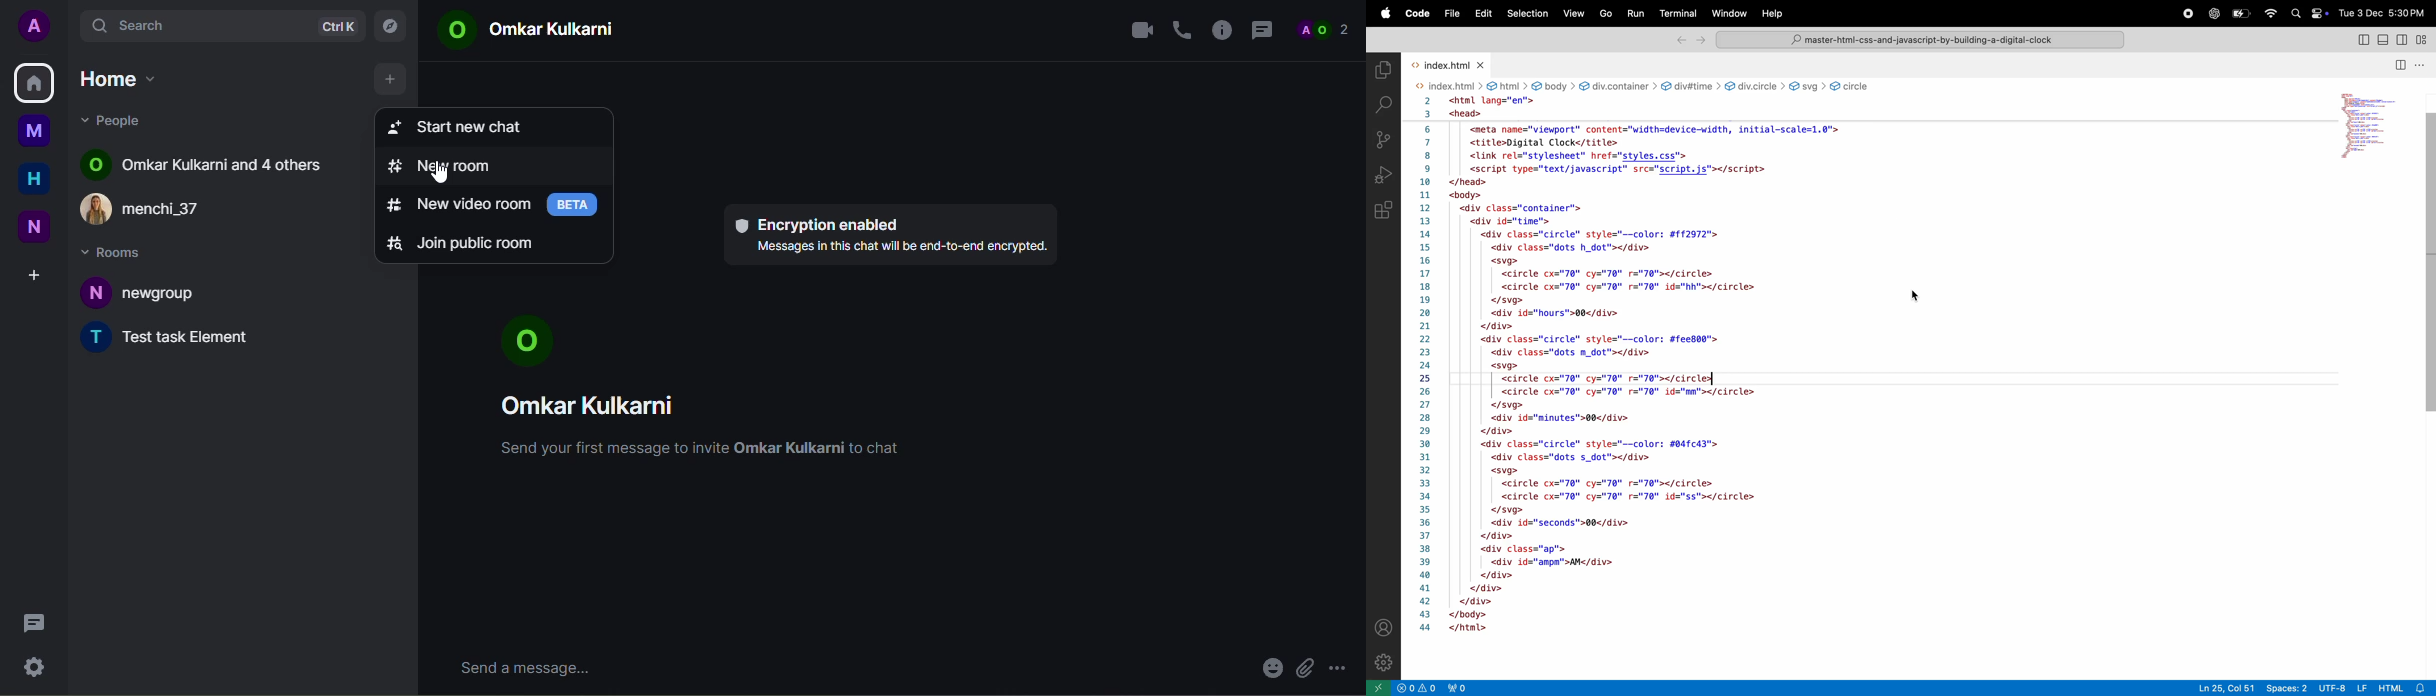 This screenshot has height=700, width=2436. I want to click on Omkar Kulkarni, so click(597, 406).